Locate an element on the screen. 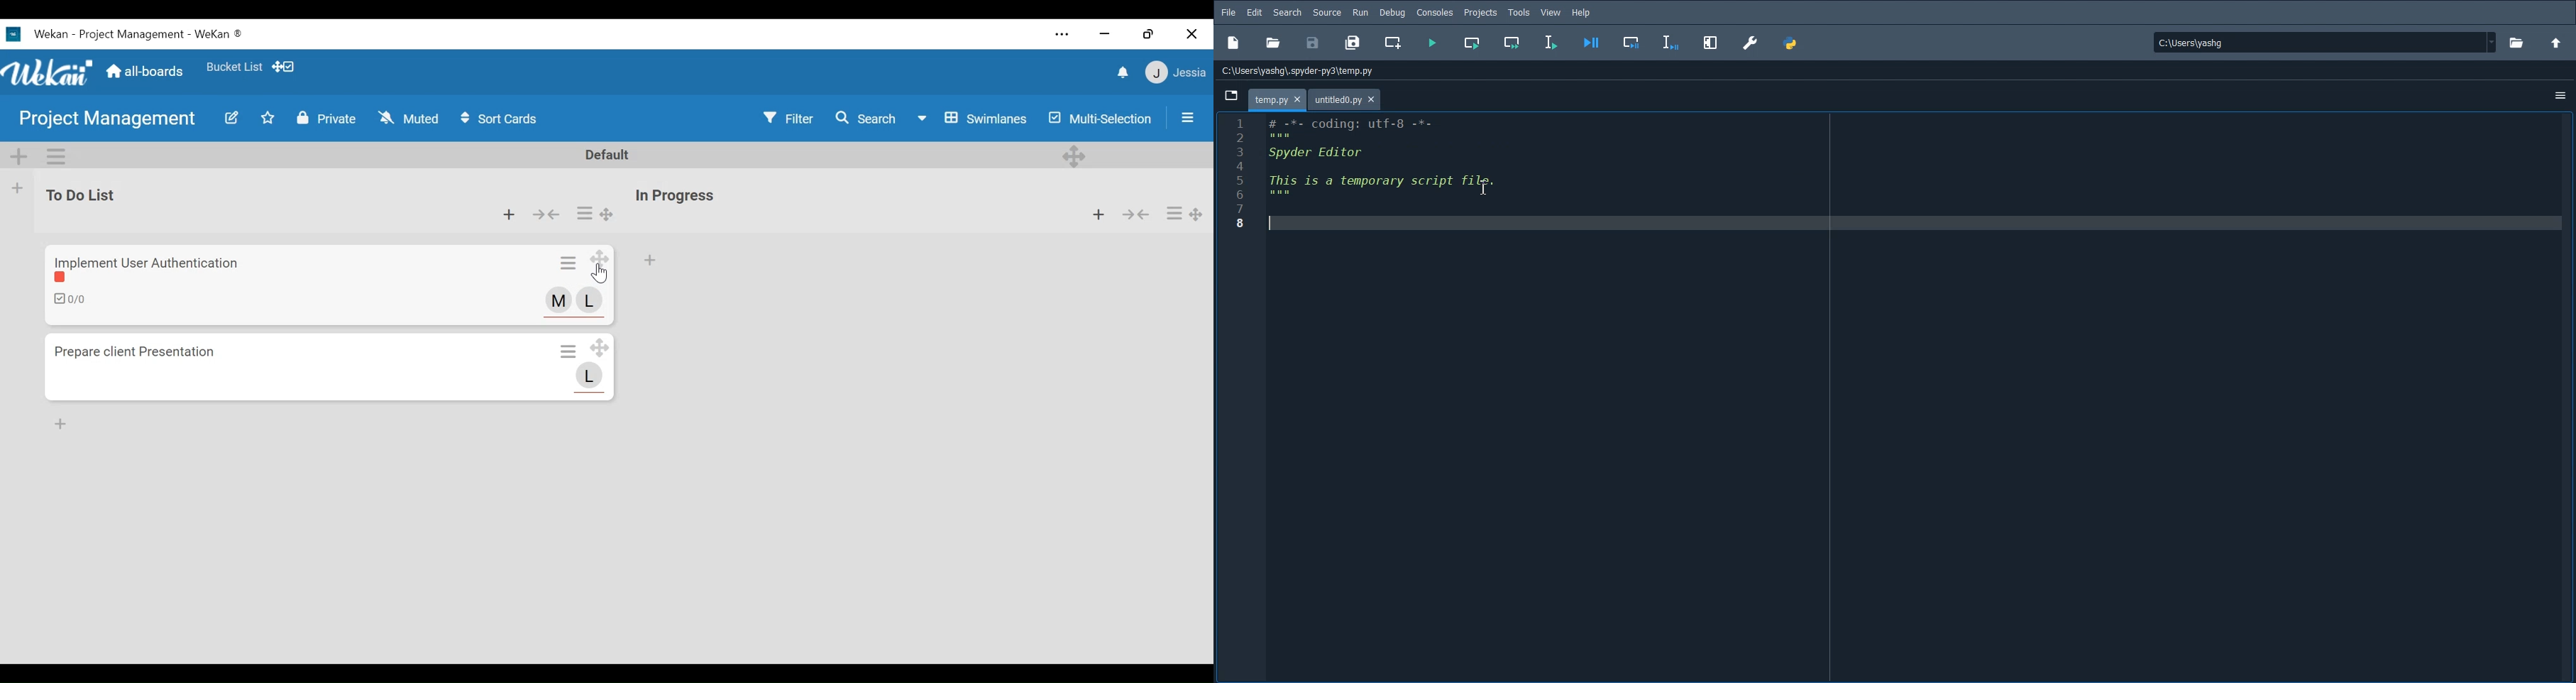 The width and height of the screenshot is (2576, 700). Desktop drag handle is located at coordinates (606, 215).